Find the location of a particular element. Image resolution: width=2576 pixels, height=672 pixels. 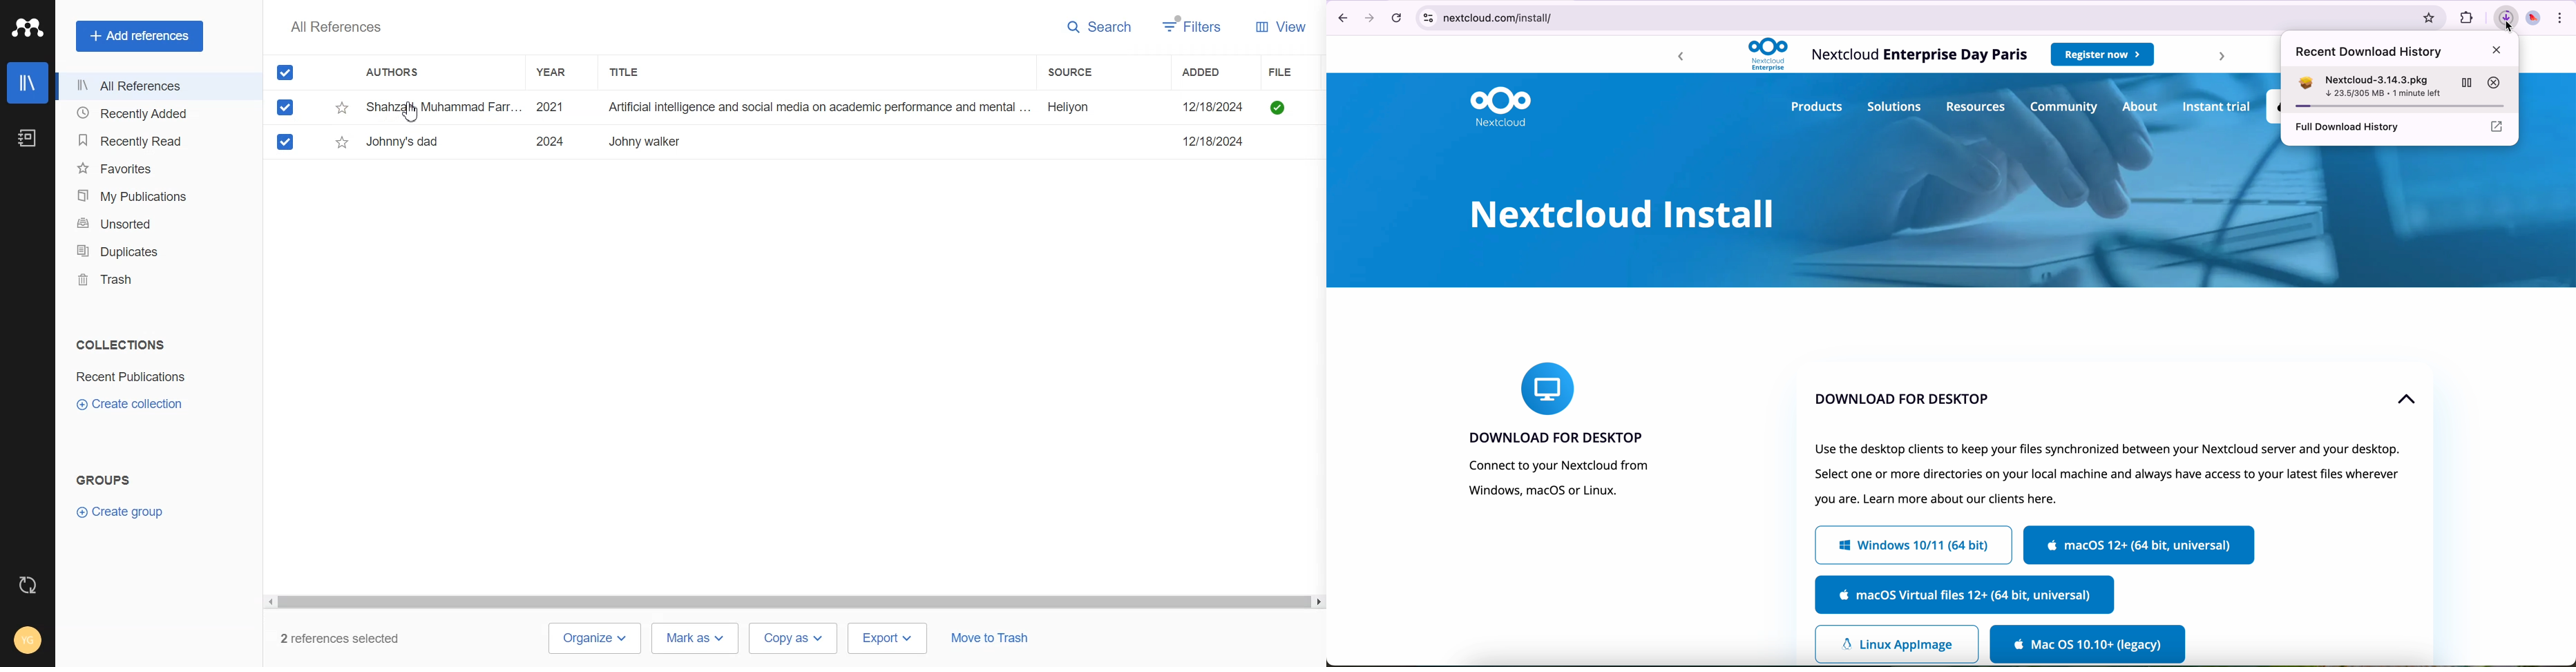

Title is located at coordinates (636, 72).